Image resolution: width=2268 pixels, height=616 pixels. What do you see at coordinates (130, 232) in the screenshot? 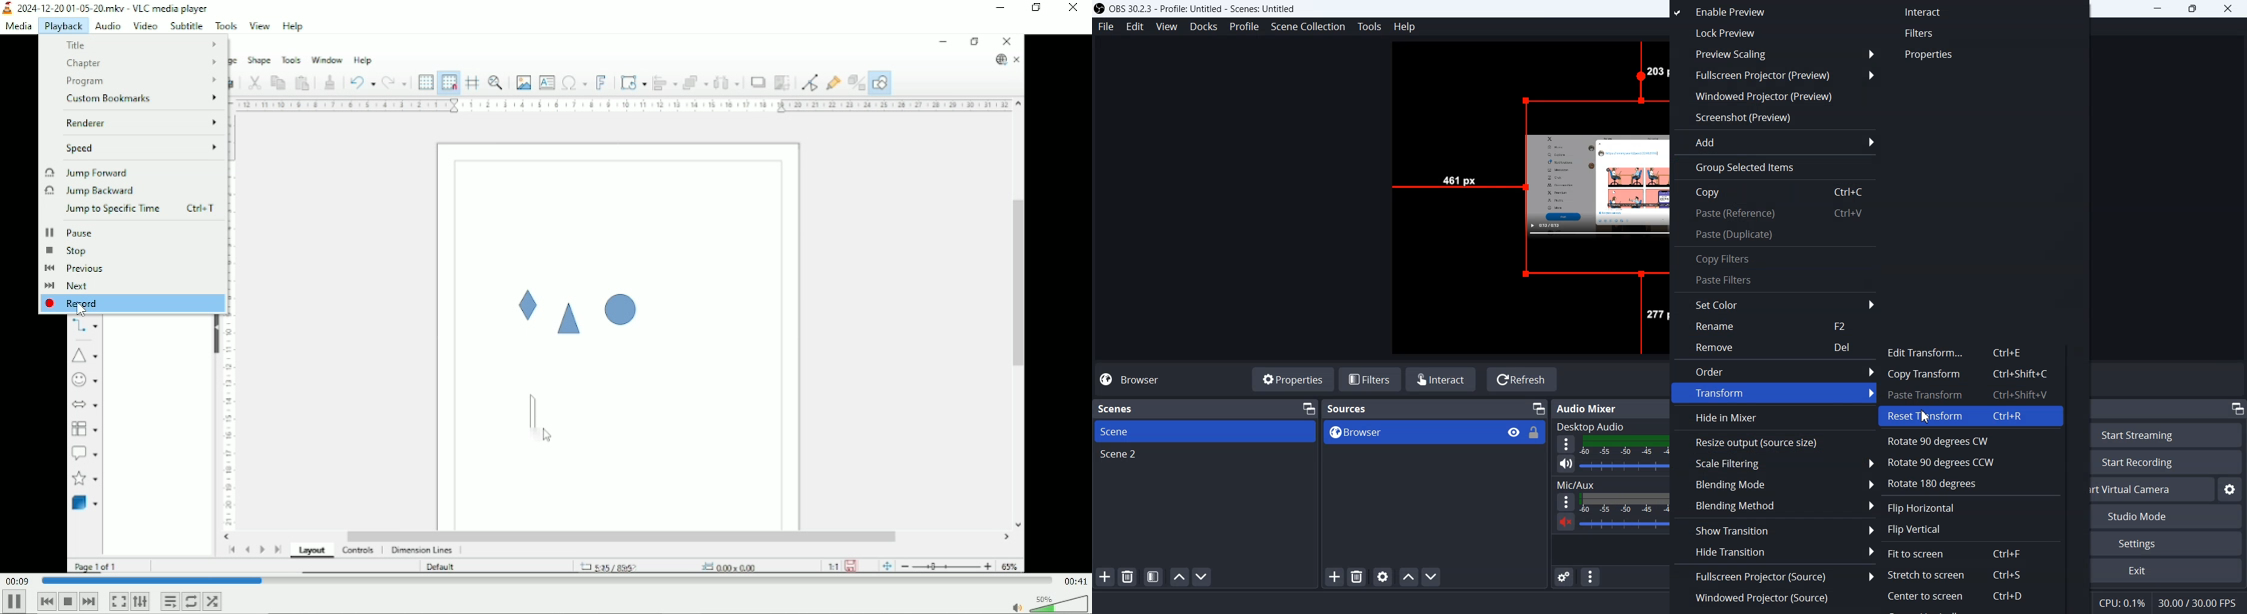
I see `Pause` at bounding box center [130, 232].